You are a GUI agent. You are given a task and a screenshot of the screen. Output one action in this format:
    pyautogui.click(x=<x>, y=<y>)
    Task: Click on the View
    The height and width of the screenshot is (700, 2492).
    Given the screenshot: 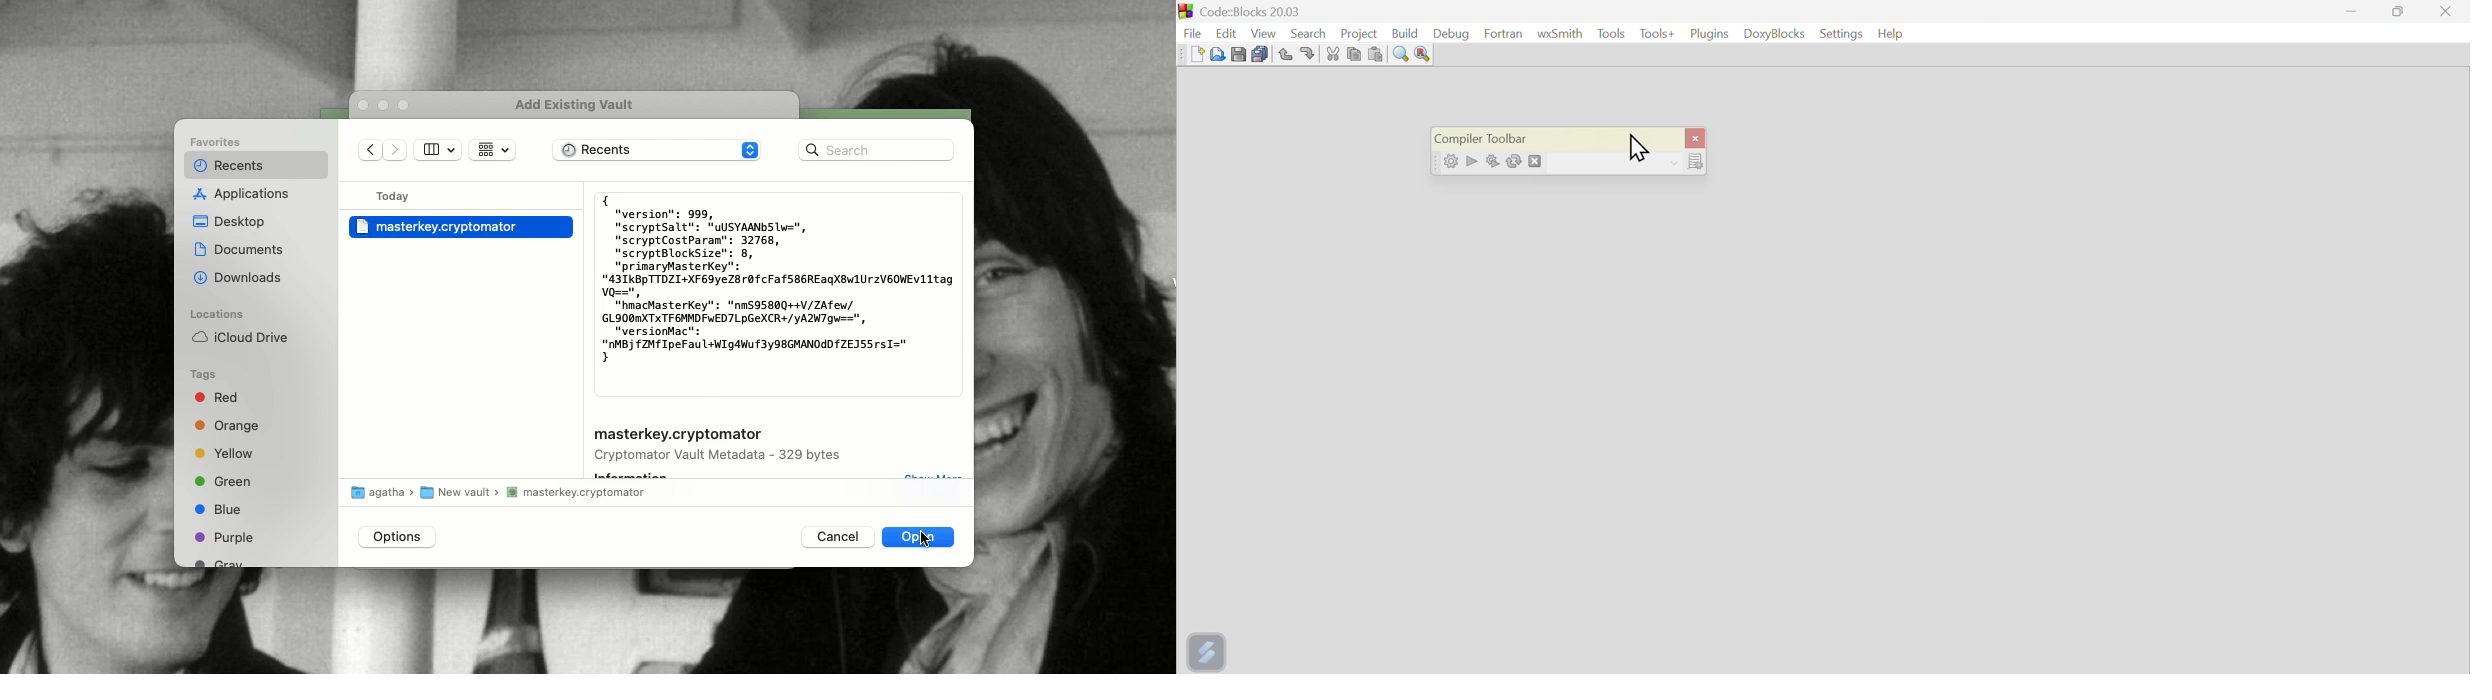 What is the action you would take?
    pyautogui.click(x=1264, y=31)
    